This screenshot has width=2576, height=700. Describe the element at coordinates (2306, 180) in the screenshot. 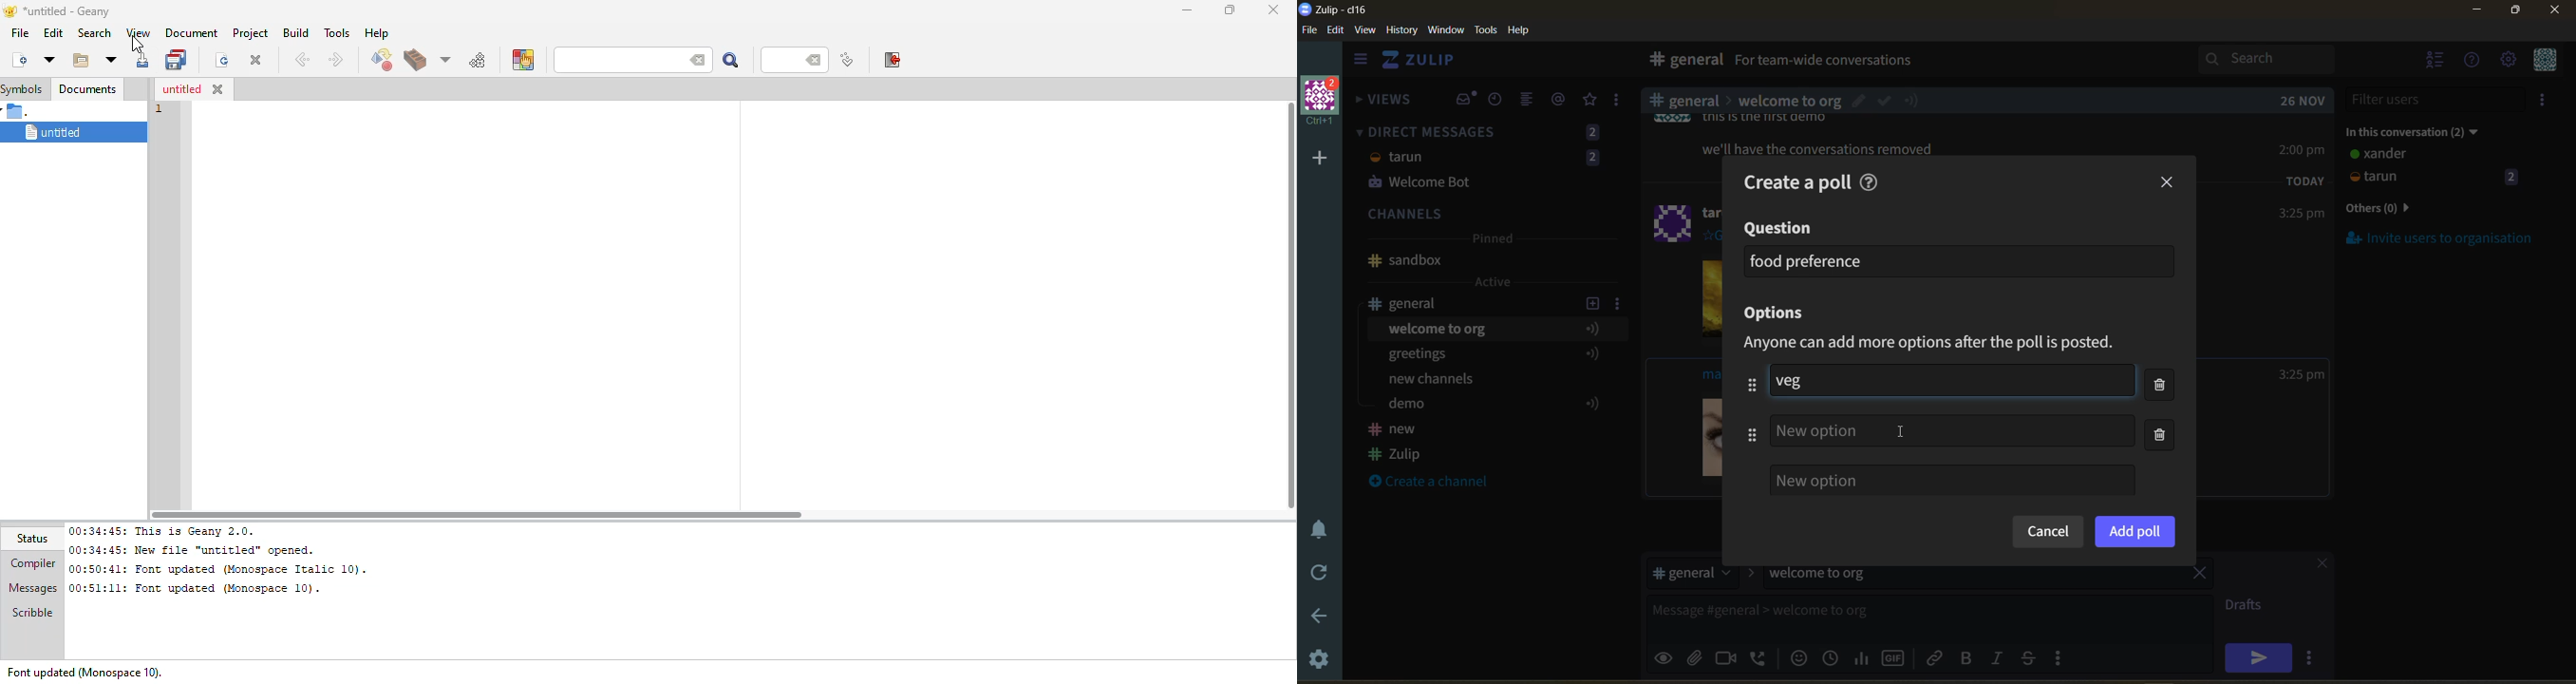

I see `today` at that location.